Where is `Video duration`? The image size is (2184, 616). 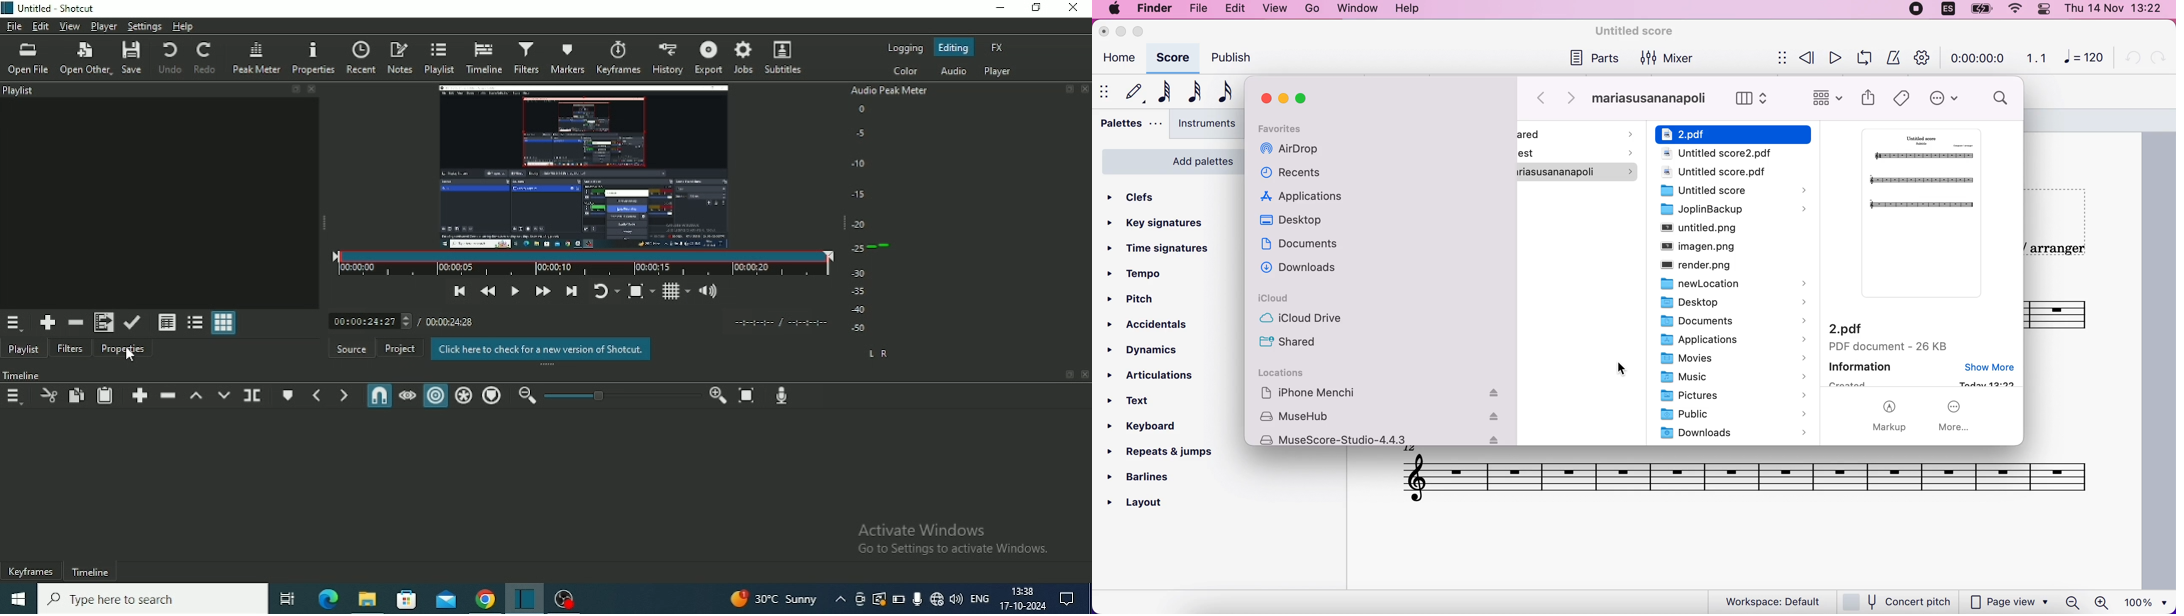 Video duration is located at coordinates (583, 264).